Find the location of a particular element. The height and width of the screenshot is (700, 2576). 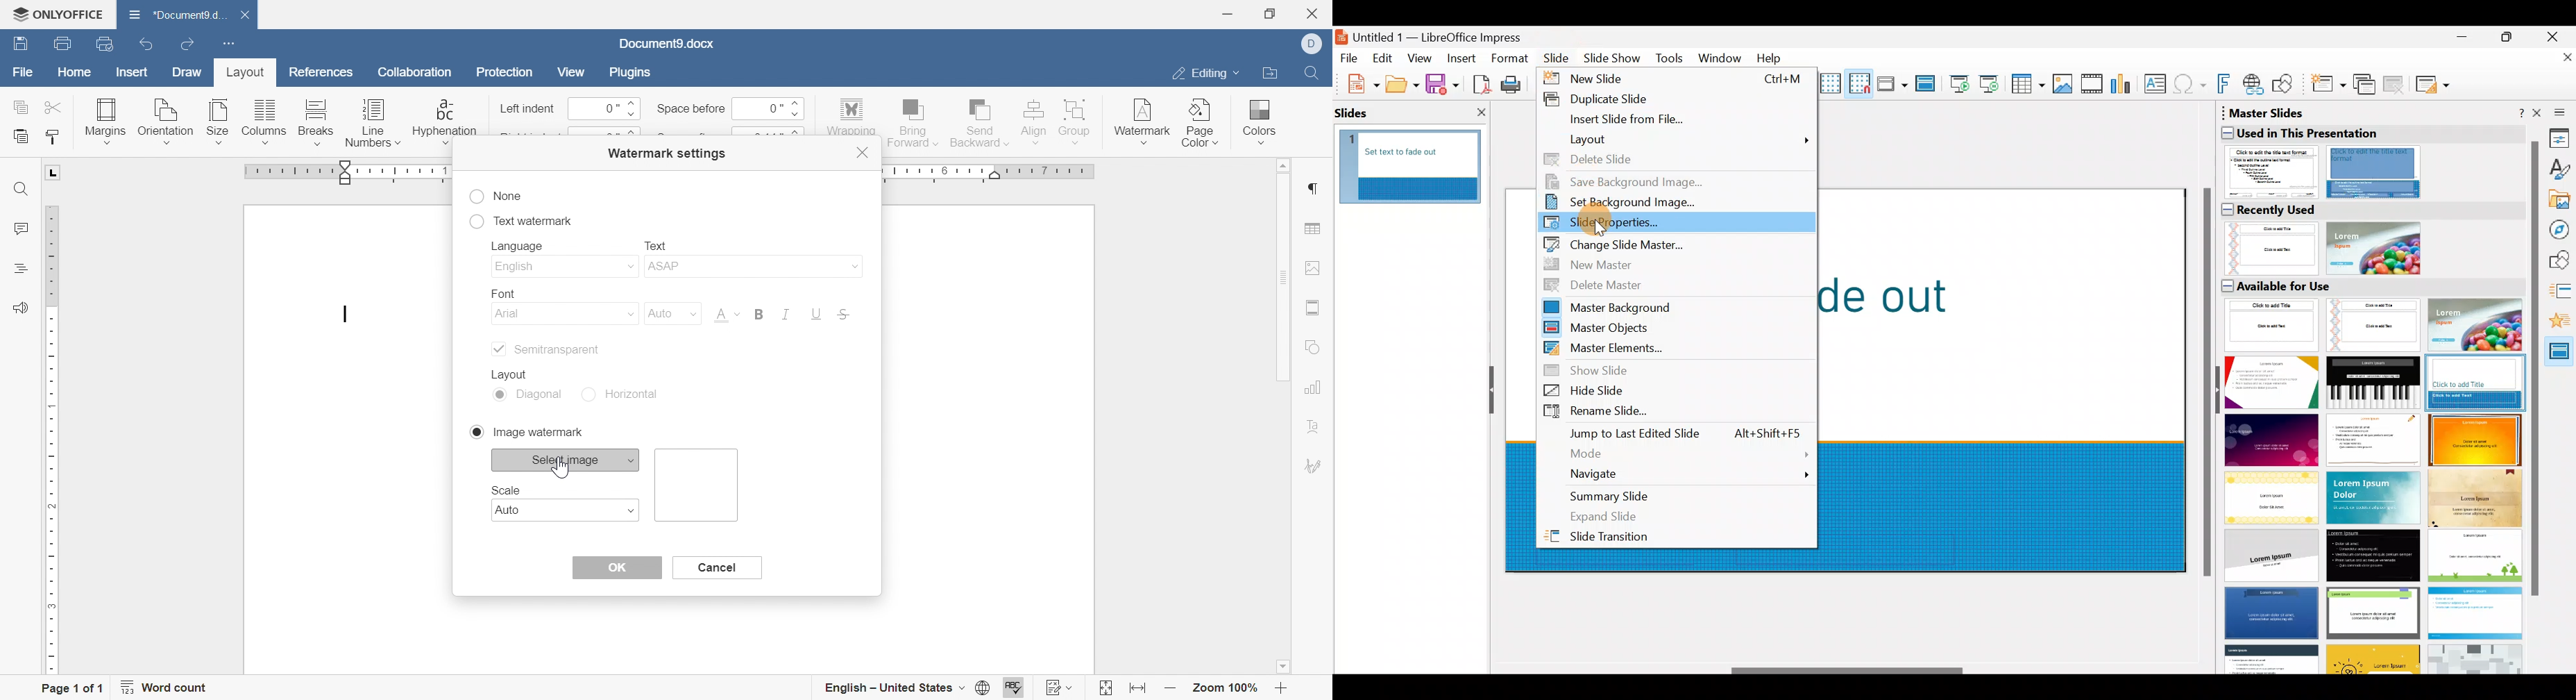

cancel is located at coordinates (715, 567).